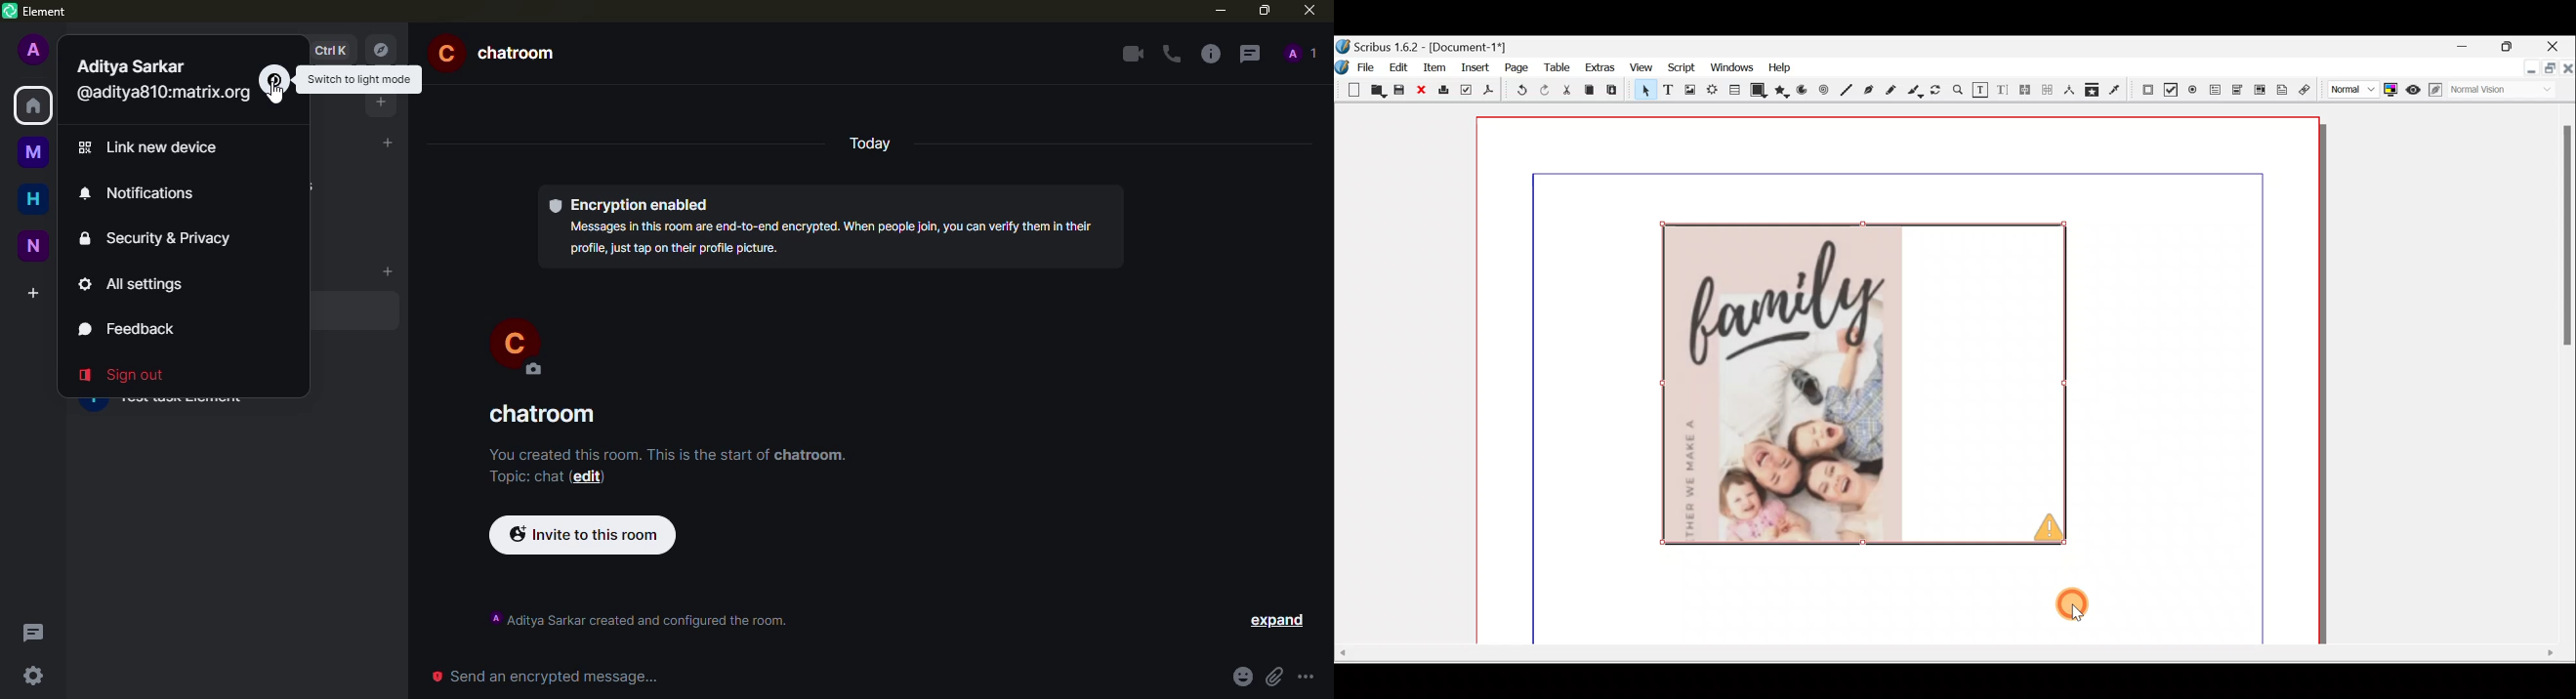 This screenshot has width=2576, height=700. Describe the element at coordinates (1516, 92) in the screenshot. I see `Undo` at that location.